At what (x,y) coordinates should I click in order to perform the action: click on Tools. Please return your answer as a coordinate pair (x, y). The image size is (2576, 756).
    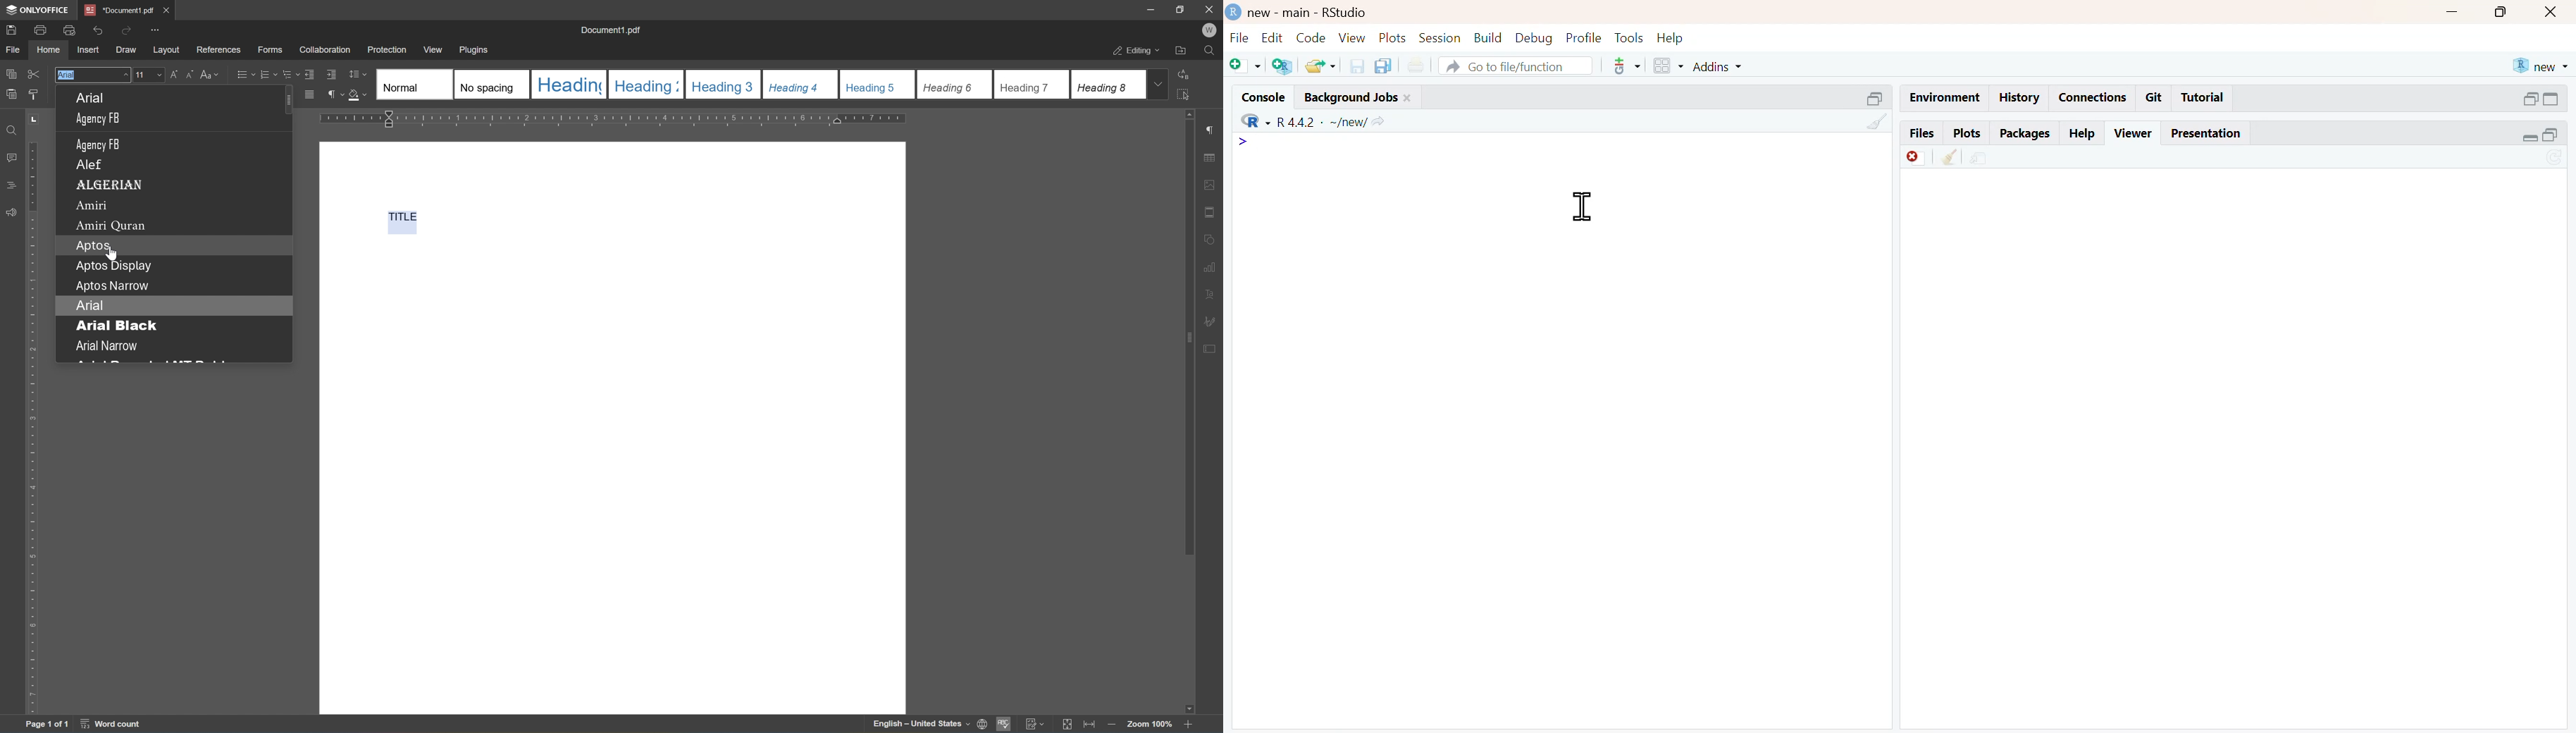
    Looking at the image, I should click on (1627, 36).